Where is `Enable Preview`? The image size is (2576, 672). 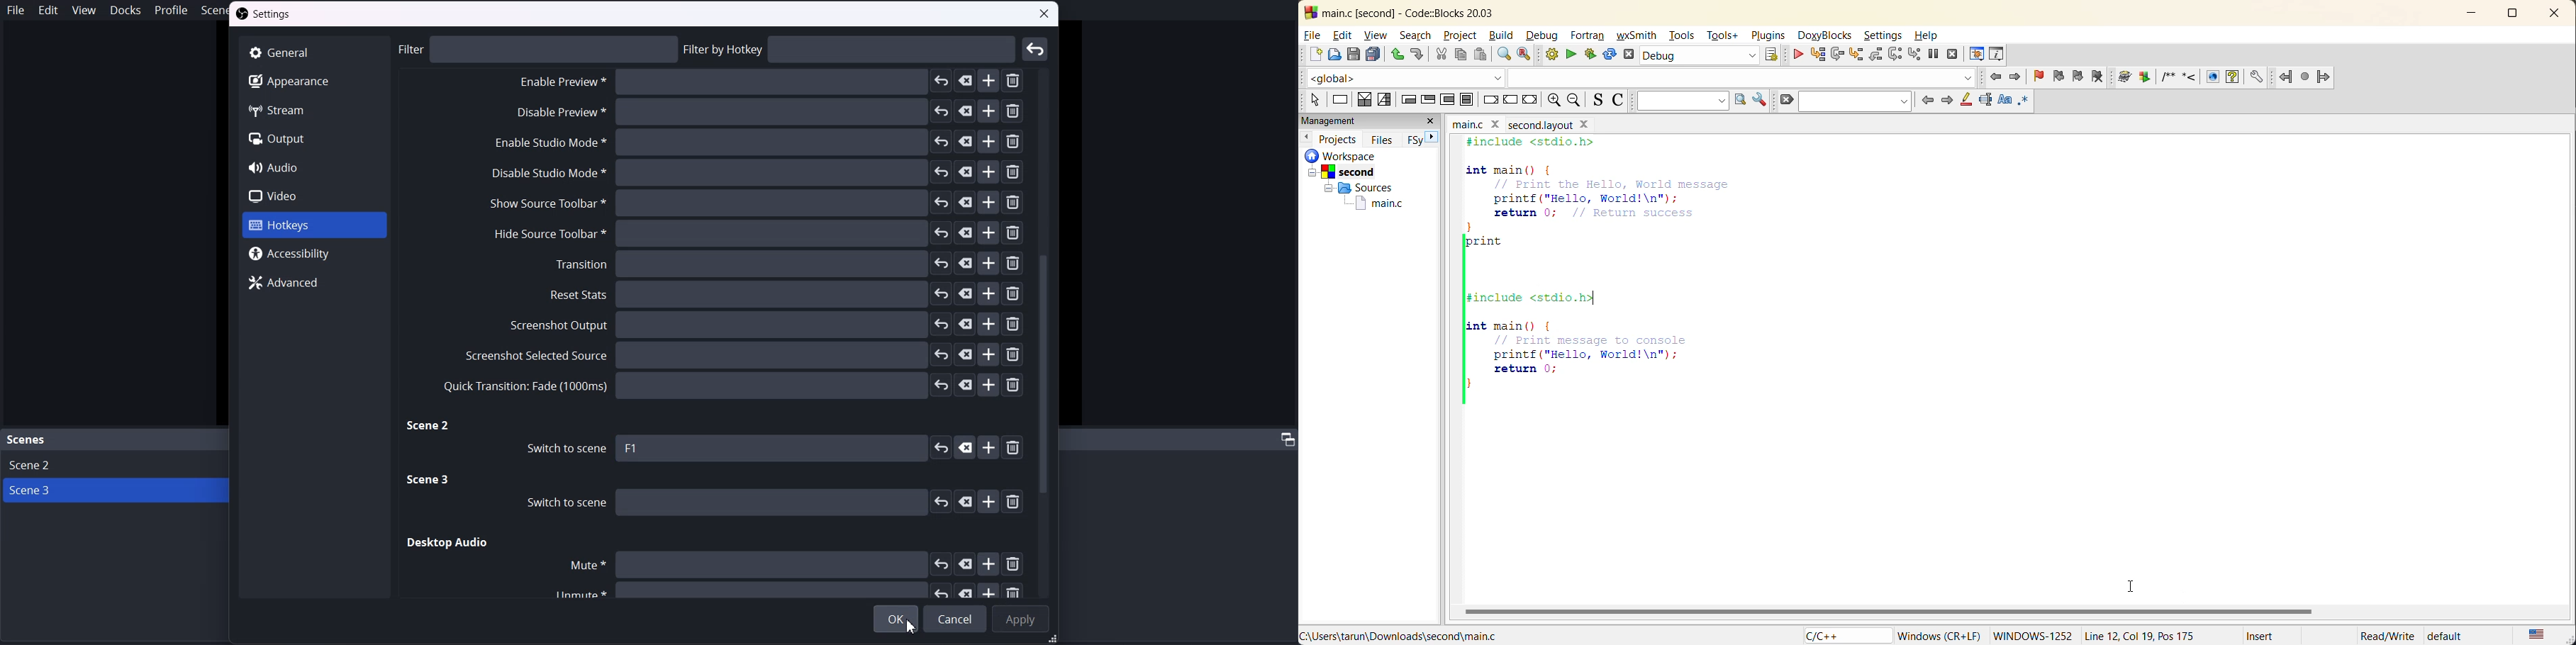 Enable Preview is located at coordinates (765, 116).